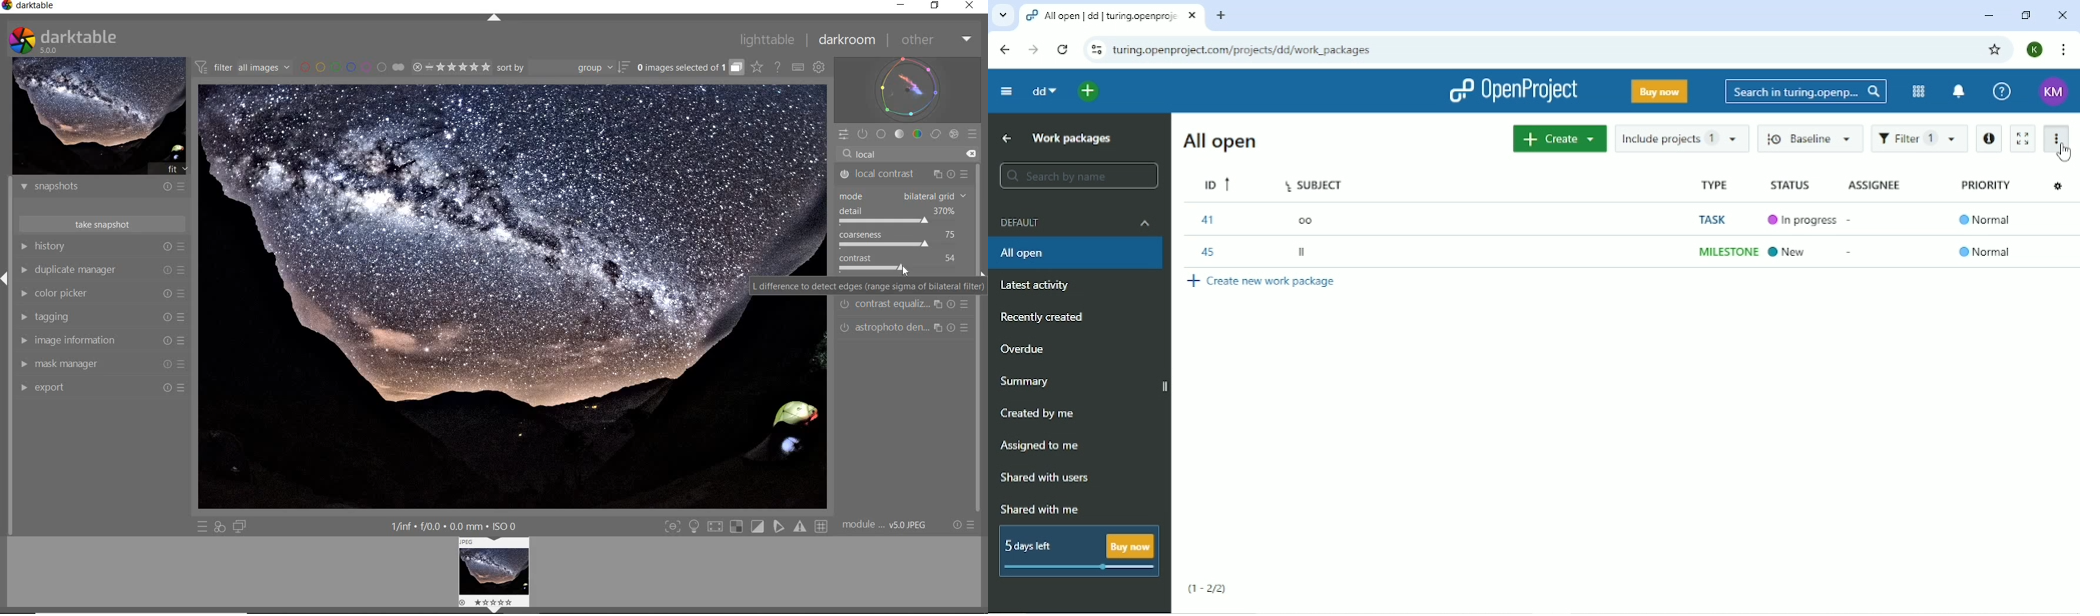 The image size is (2100, 616). What do you see at coordinates (1210, 220) in the screenshot?
I see `41` at bounding box center [1210, 220].